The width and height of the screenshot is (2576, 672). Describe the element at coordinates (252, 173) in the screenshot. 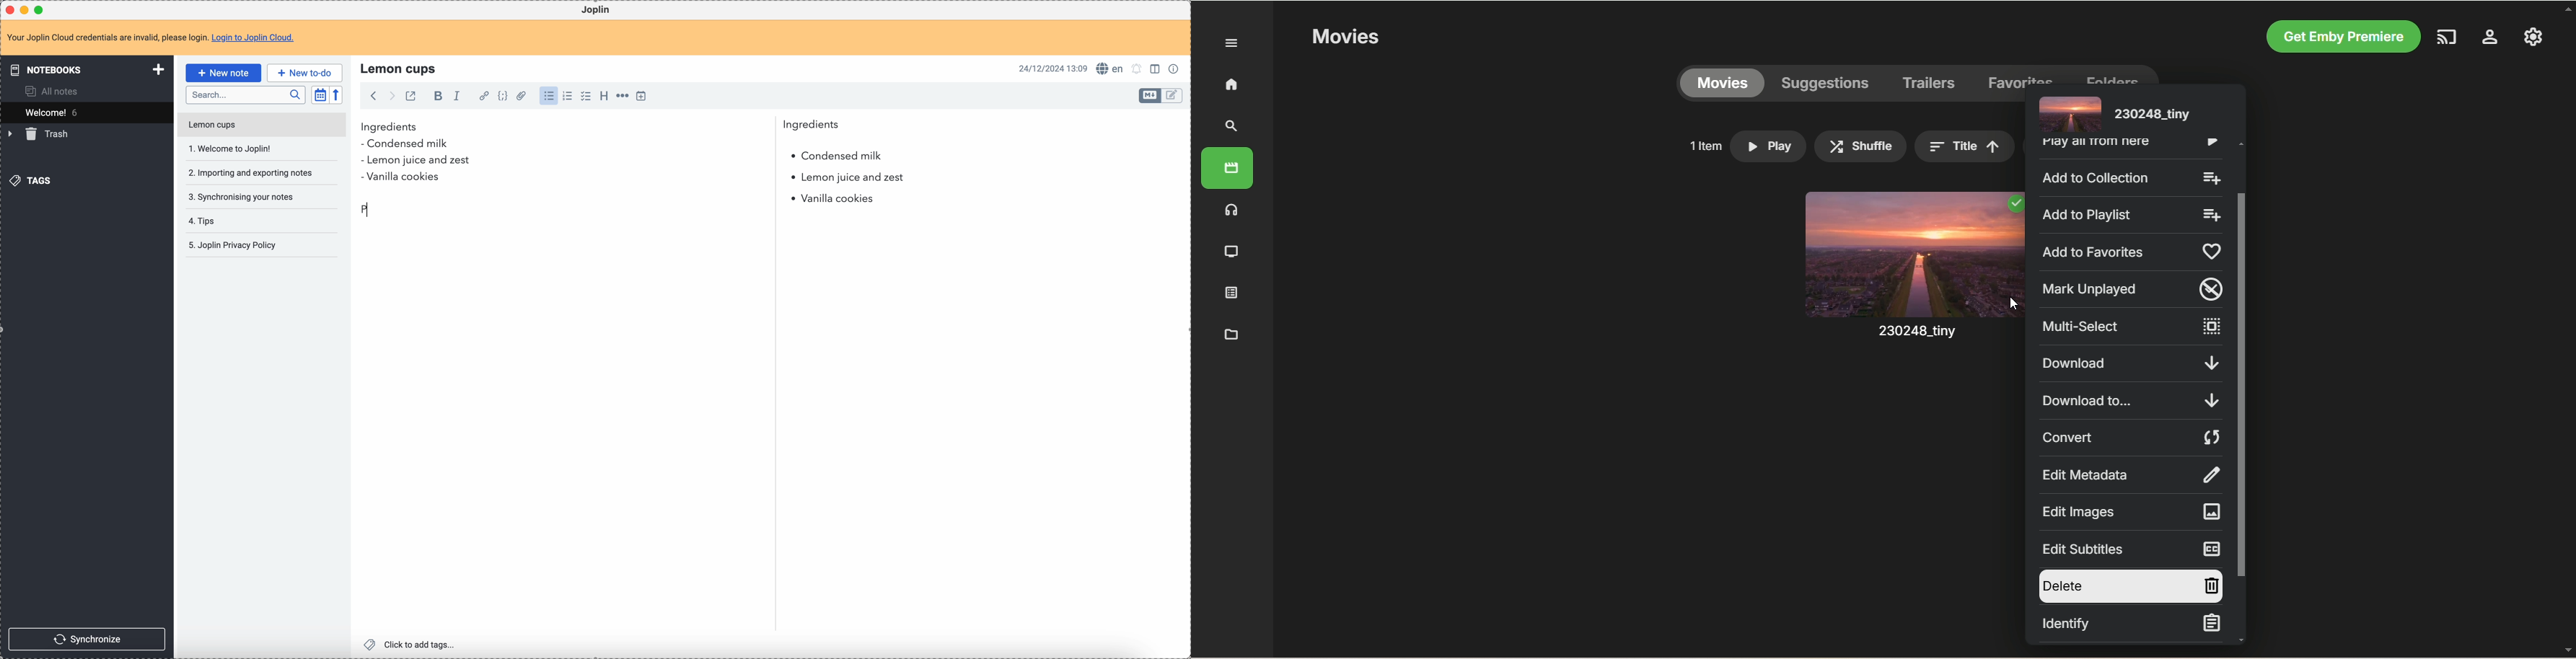

I see `importing and exporting your notes` at that location.